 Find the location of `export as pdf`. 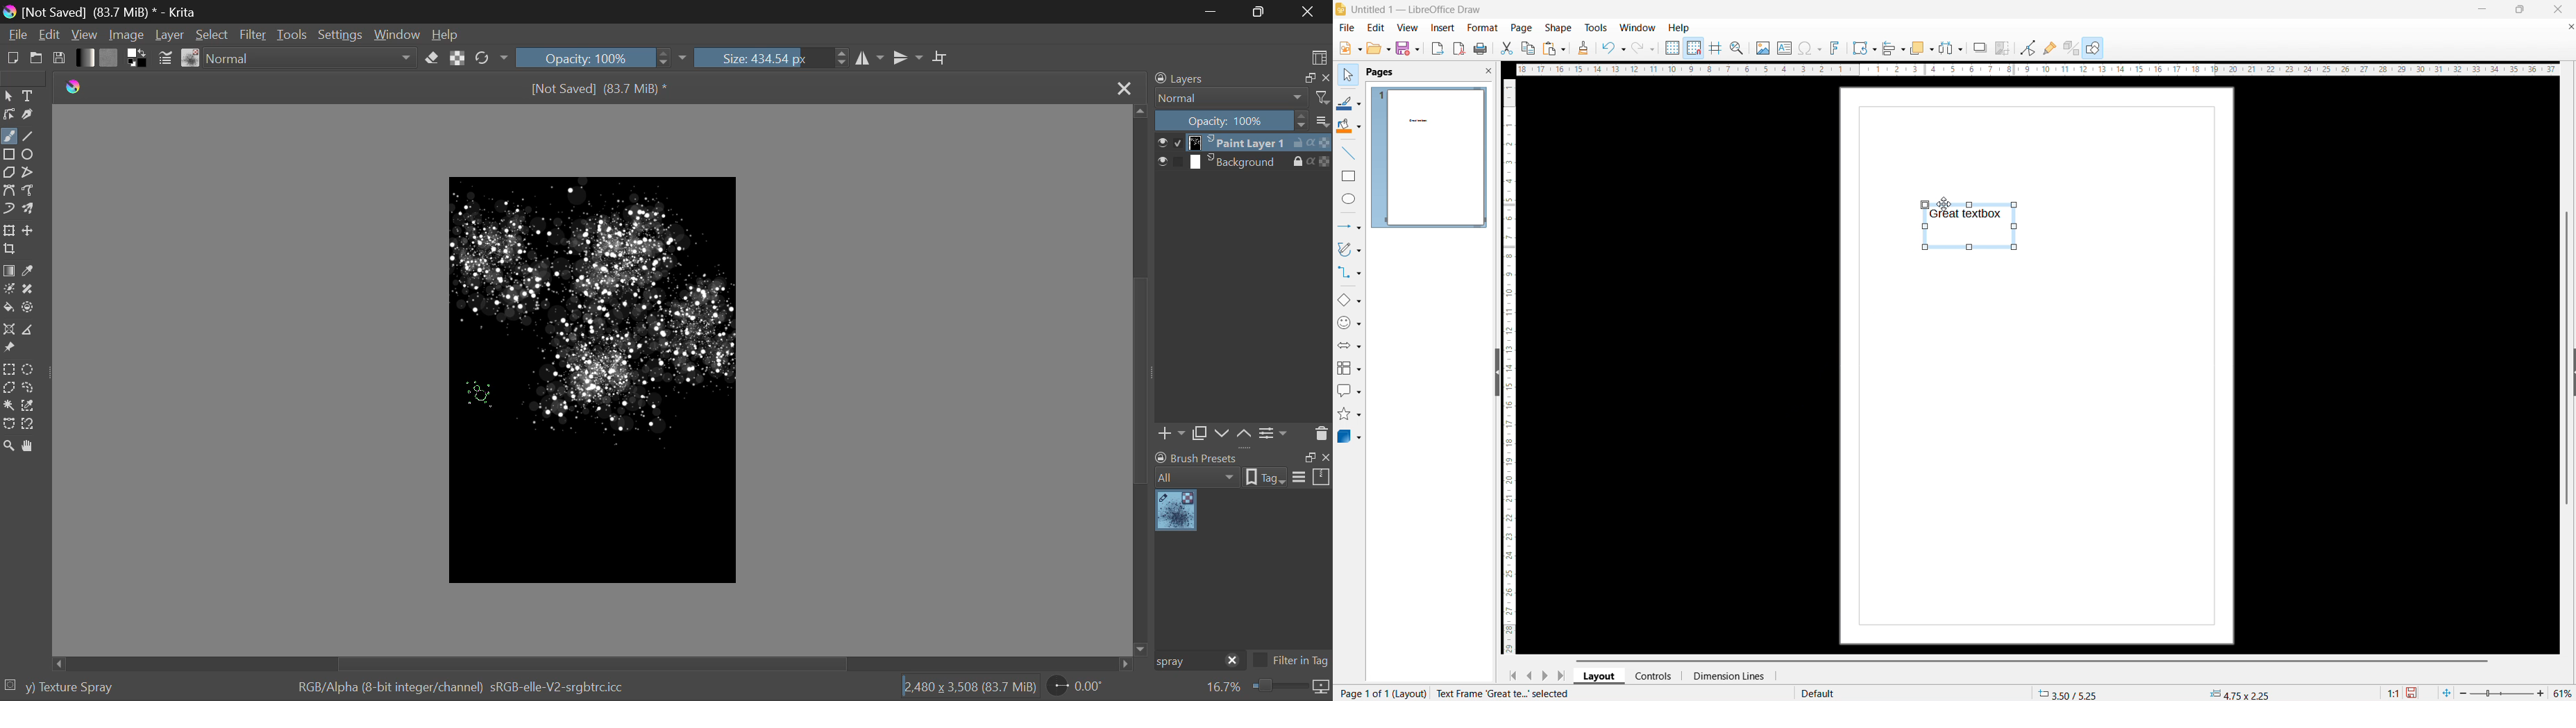

export as pdf is located at coordinates (1459, 48).